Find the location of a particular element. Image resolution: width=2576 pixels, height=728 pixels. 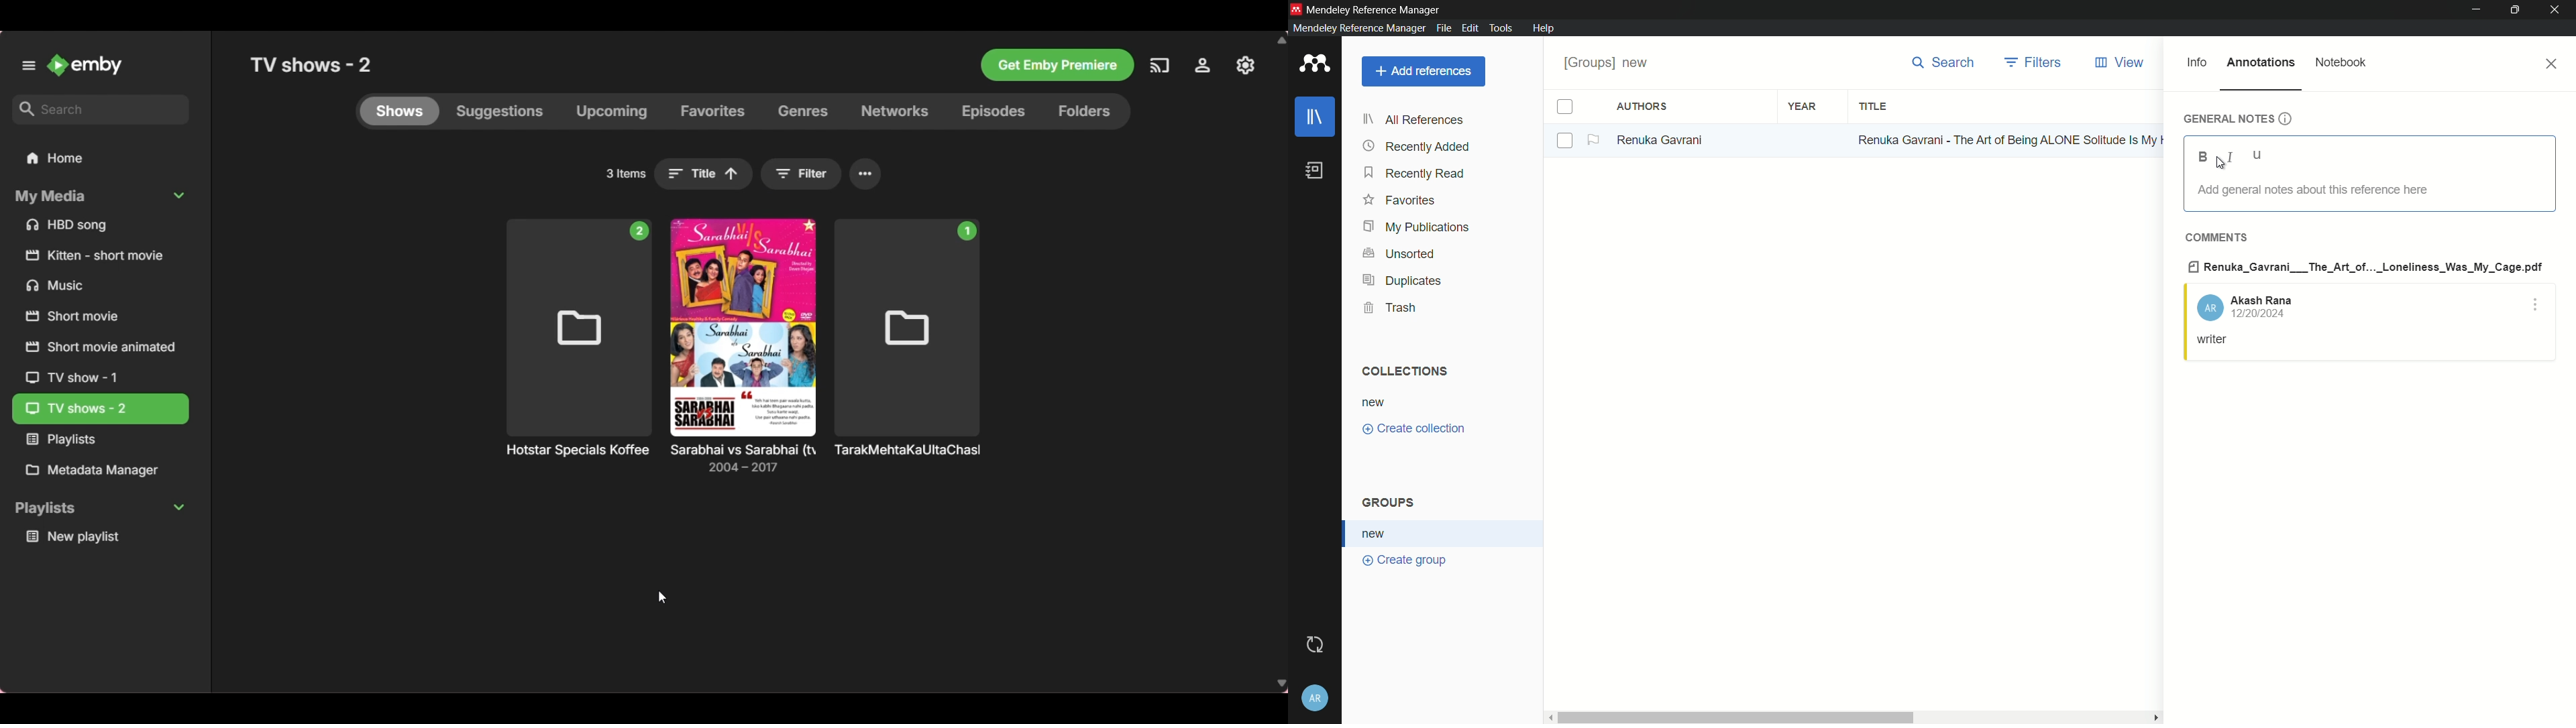

 is located at coordinates (1159, 64).